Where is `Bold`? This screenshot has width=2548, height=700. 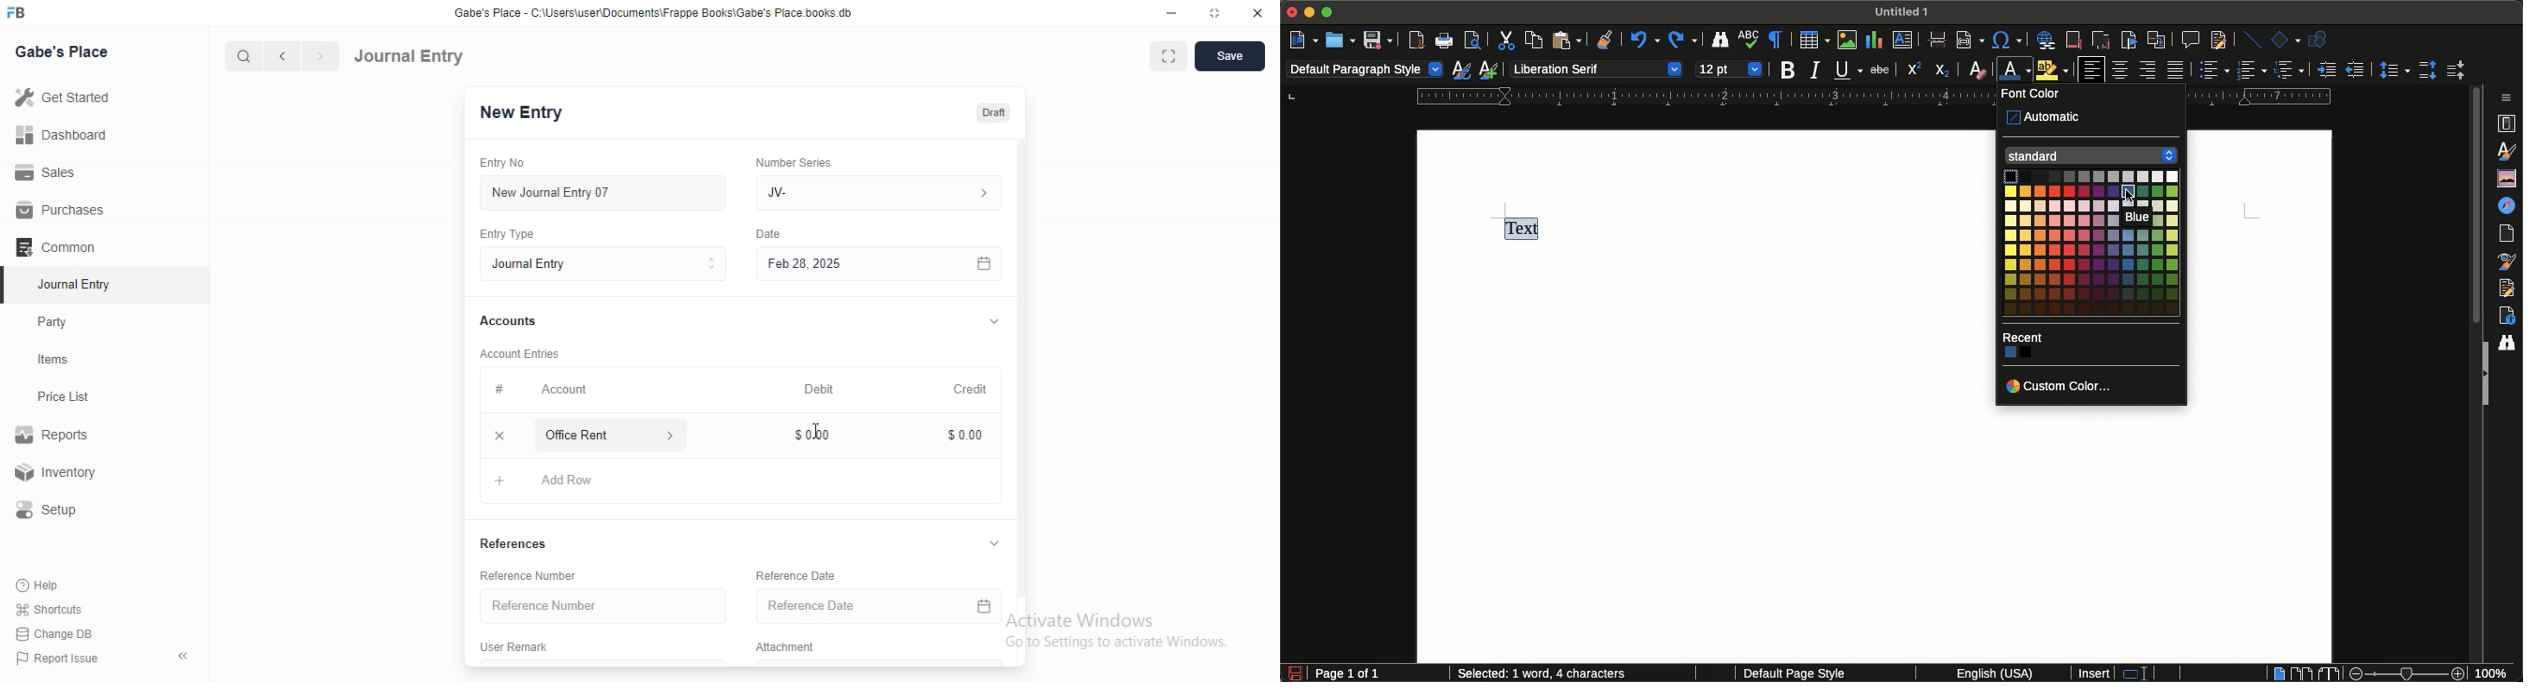
Bold is located at coordinates (1788, 71).